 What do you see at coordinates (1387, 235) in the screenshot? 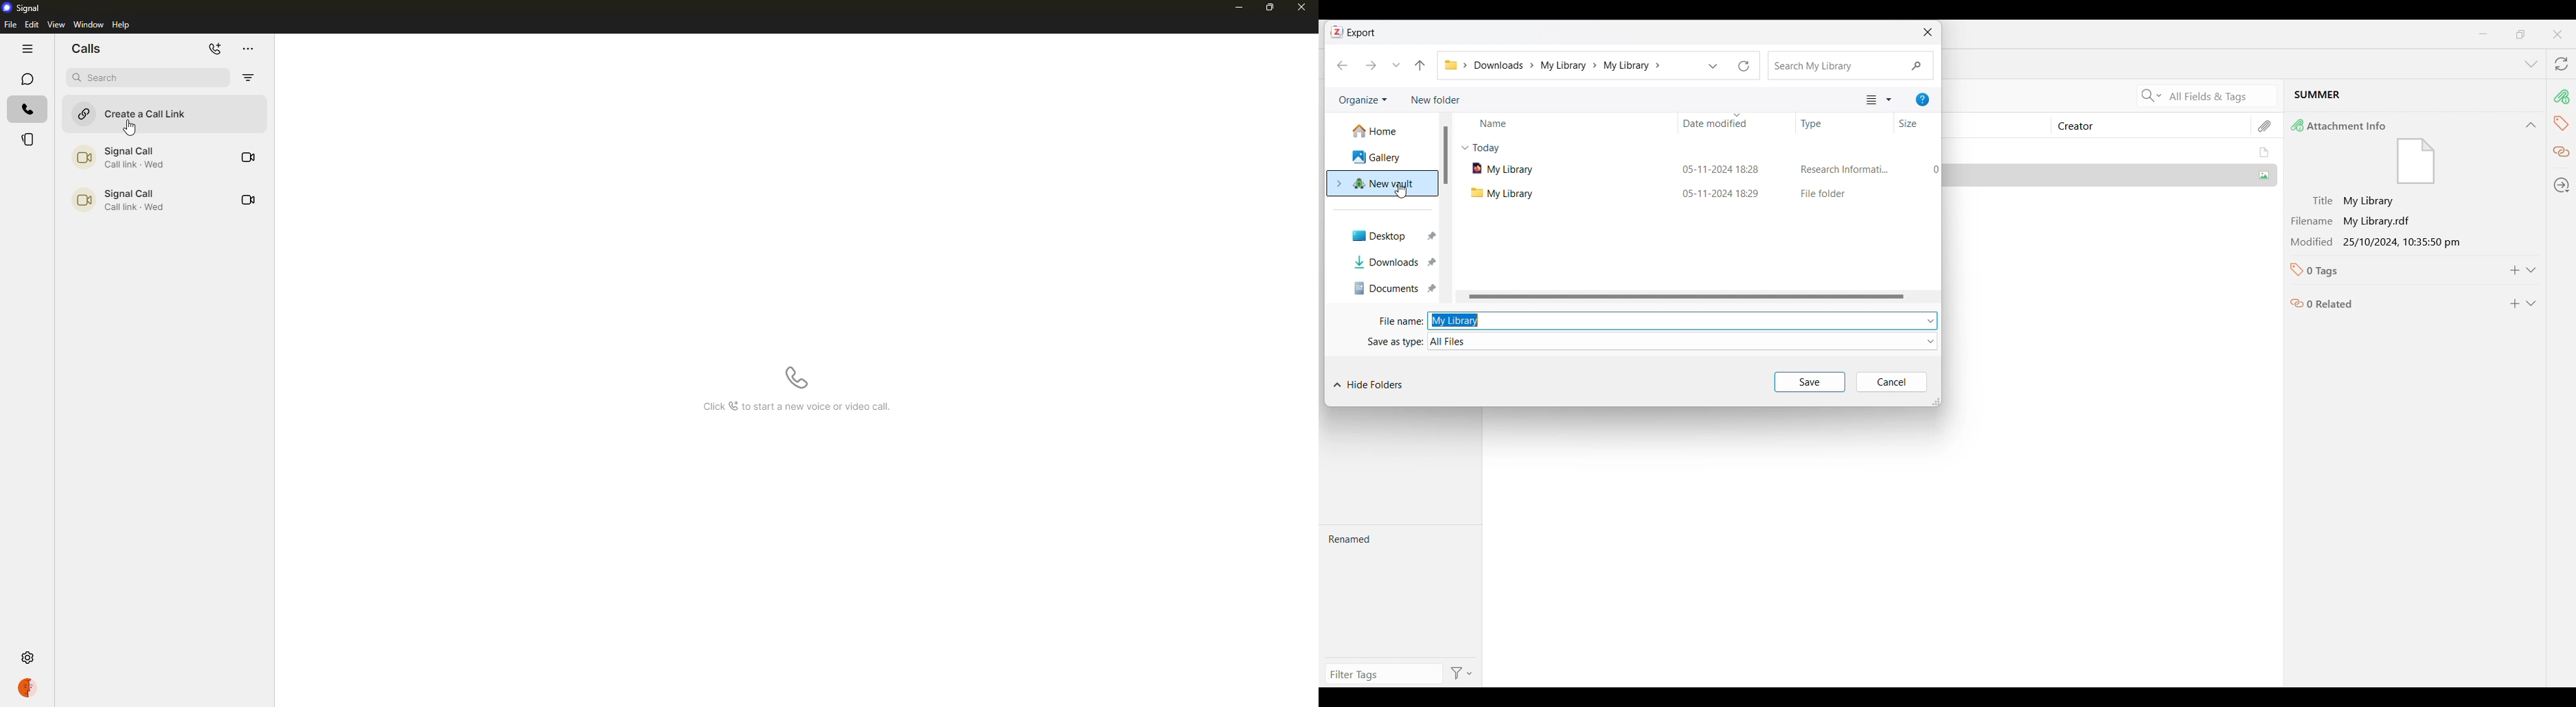
I see `Desktop` at bounding box center [1387, 235].